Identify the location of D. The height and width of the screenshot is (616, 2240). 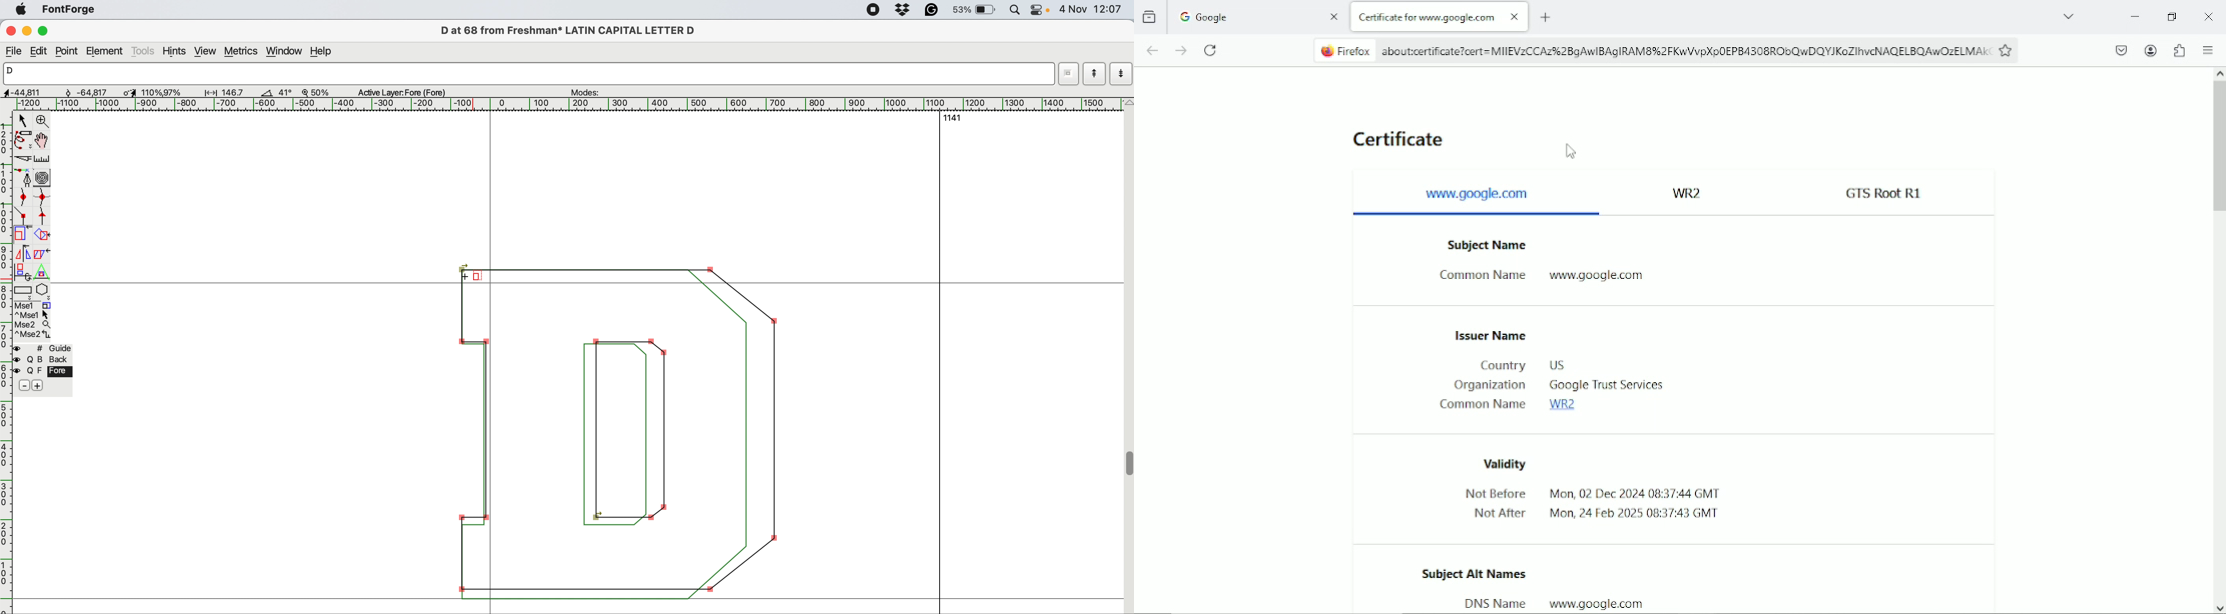
(523, 74).